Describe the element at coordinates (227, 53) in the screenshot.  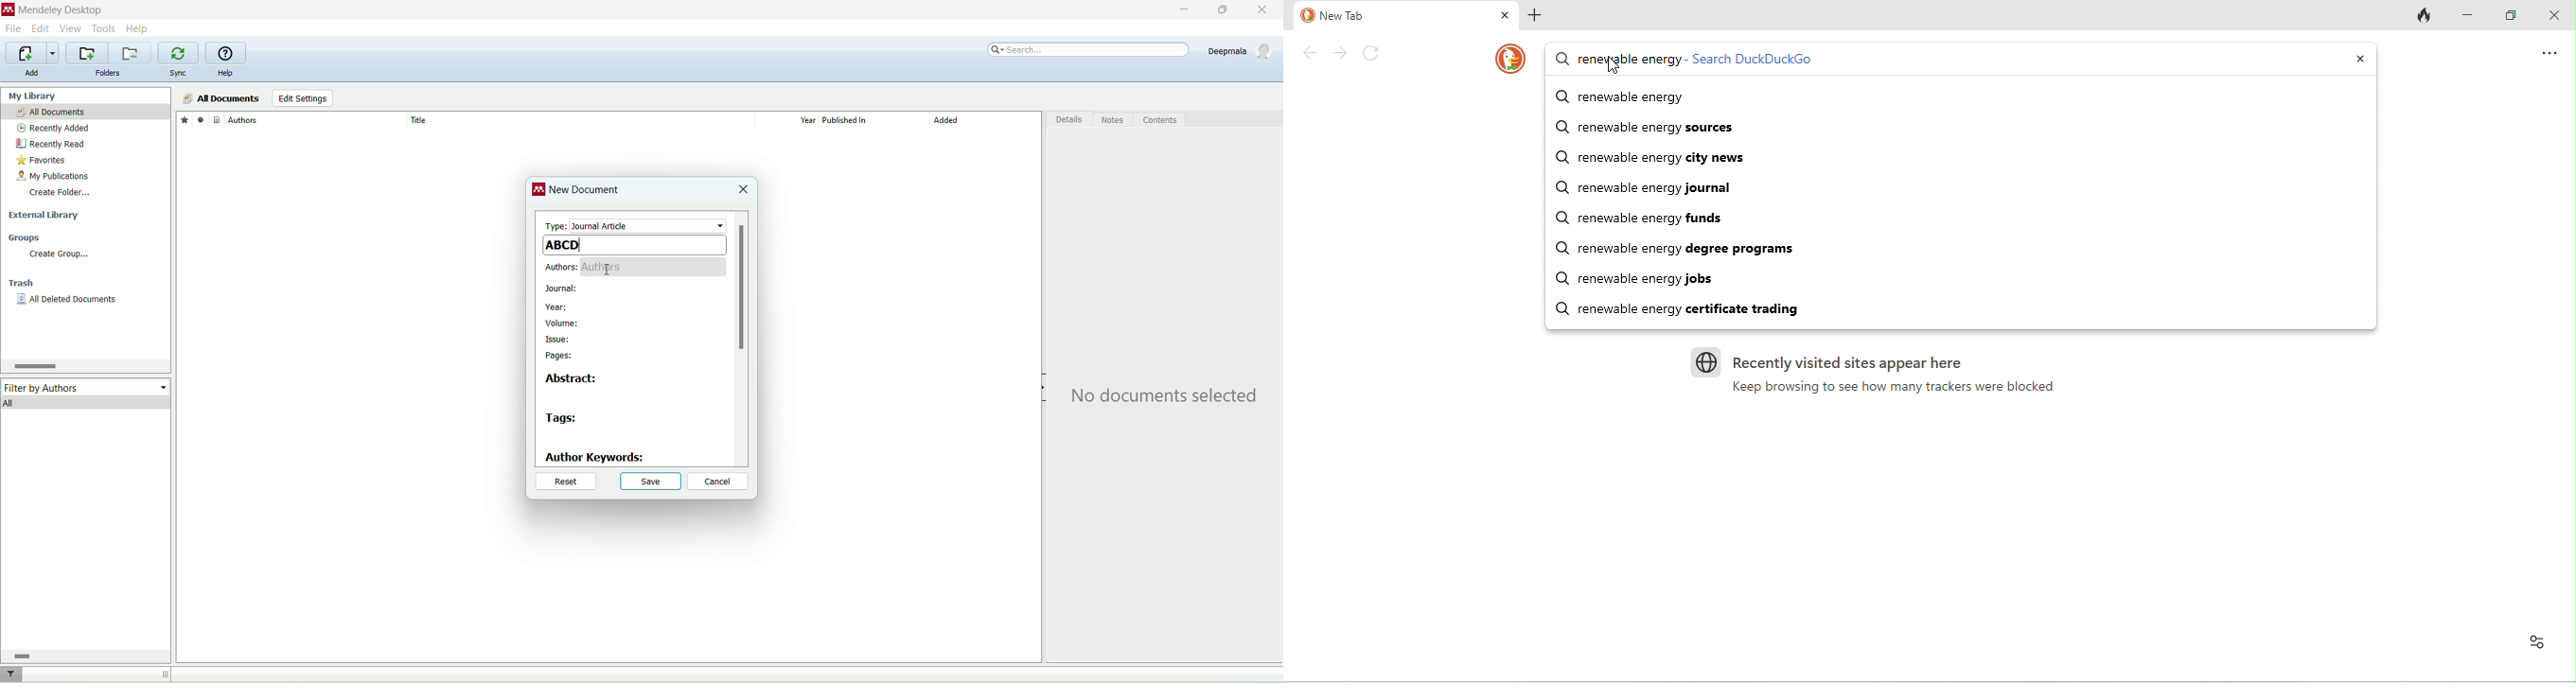
I see `online help guide for mendeley` at that location.